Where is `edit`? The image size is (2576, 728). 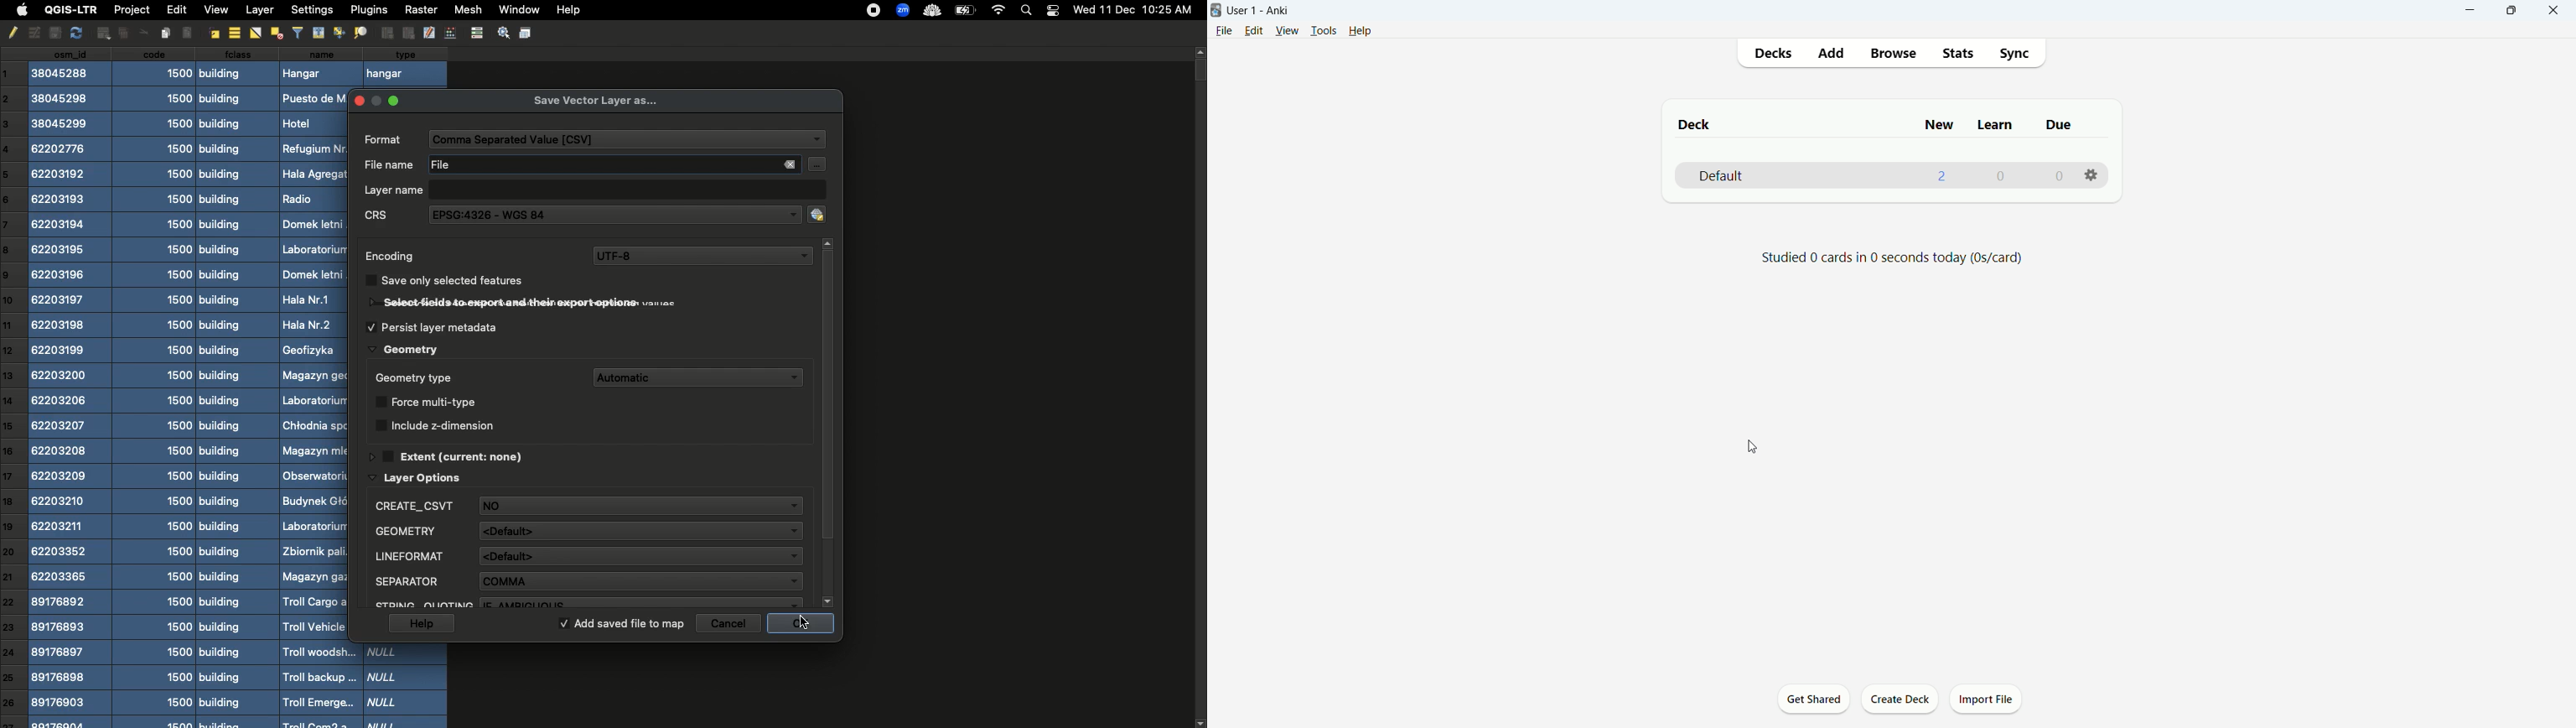
edit is located at coordinates (1251, 33).